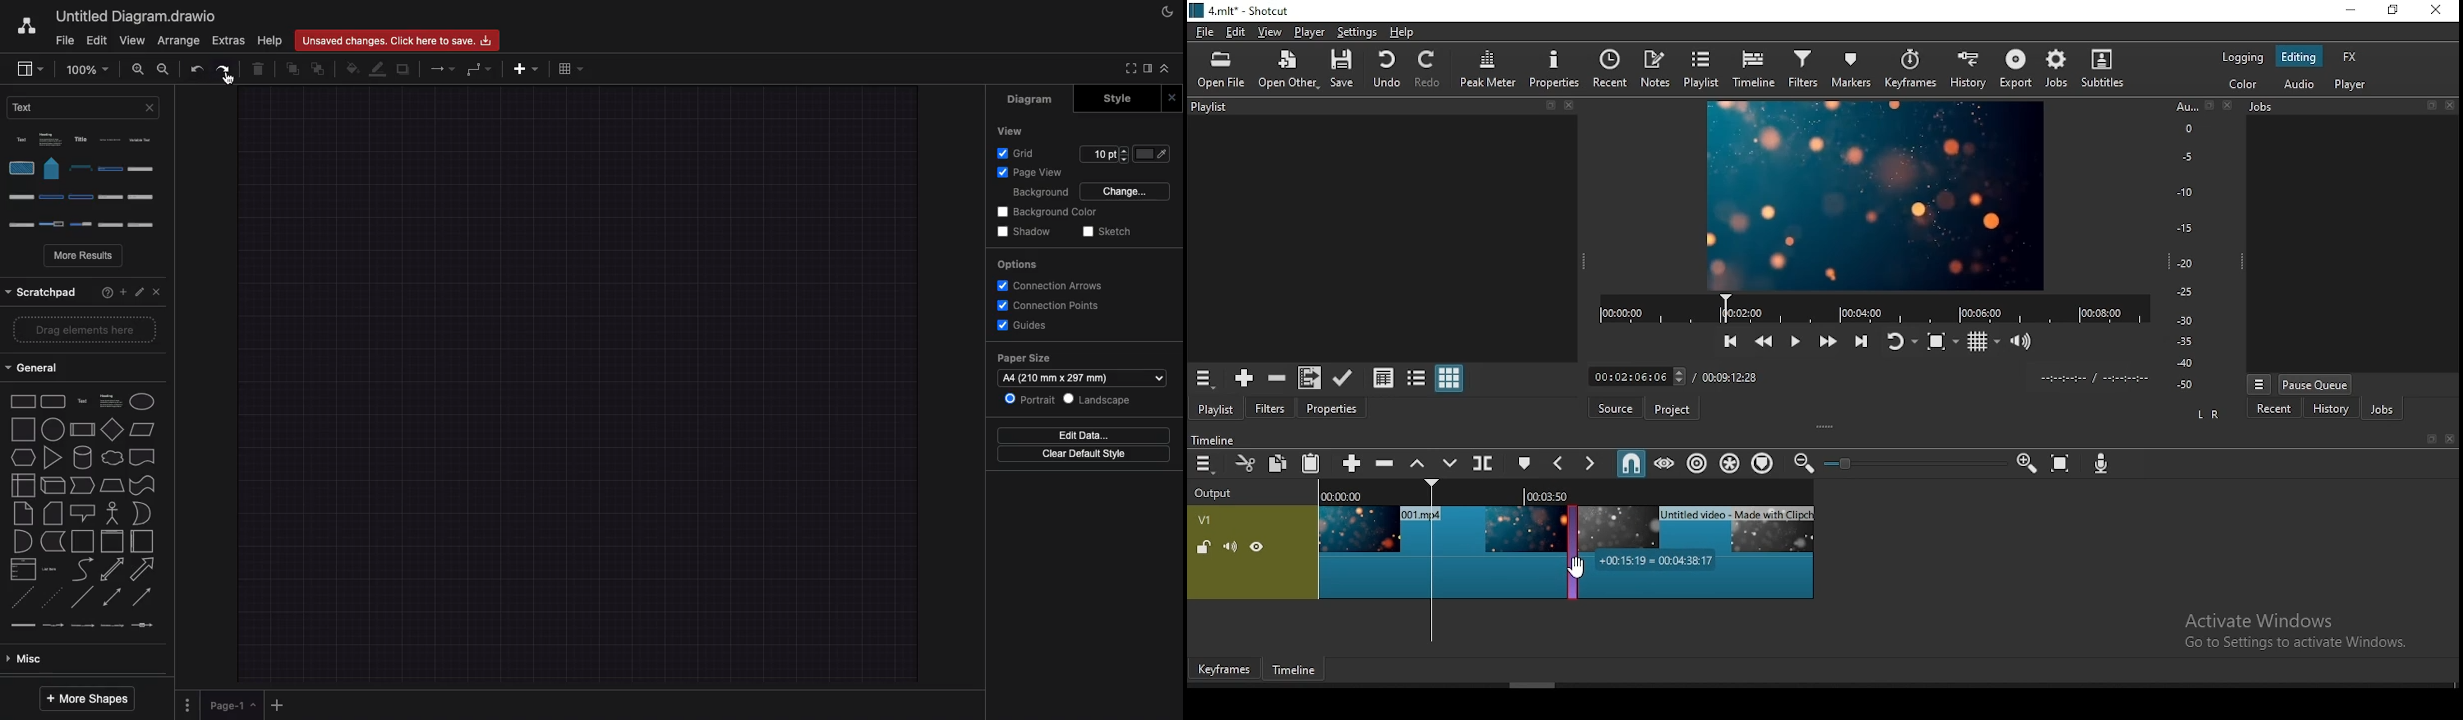 This screenshot has width=2464, height=728. Describe the element at coordinates (1592, 464) in the screenshot. I see `next marker` at that location.